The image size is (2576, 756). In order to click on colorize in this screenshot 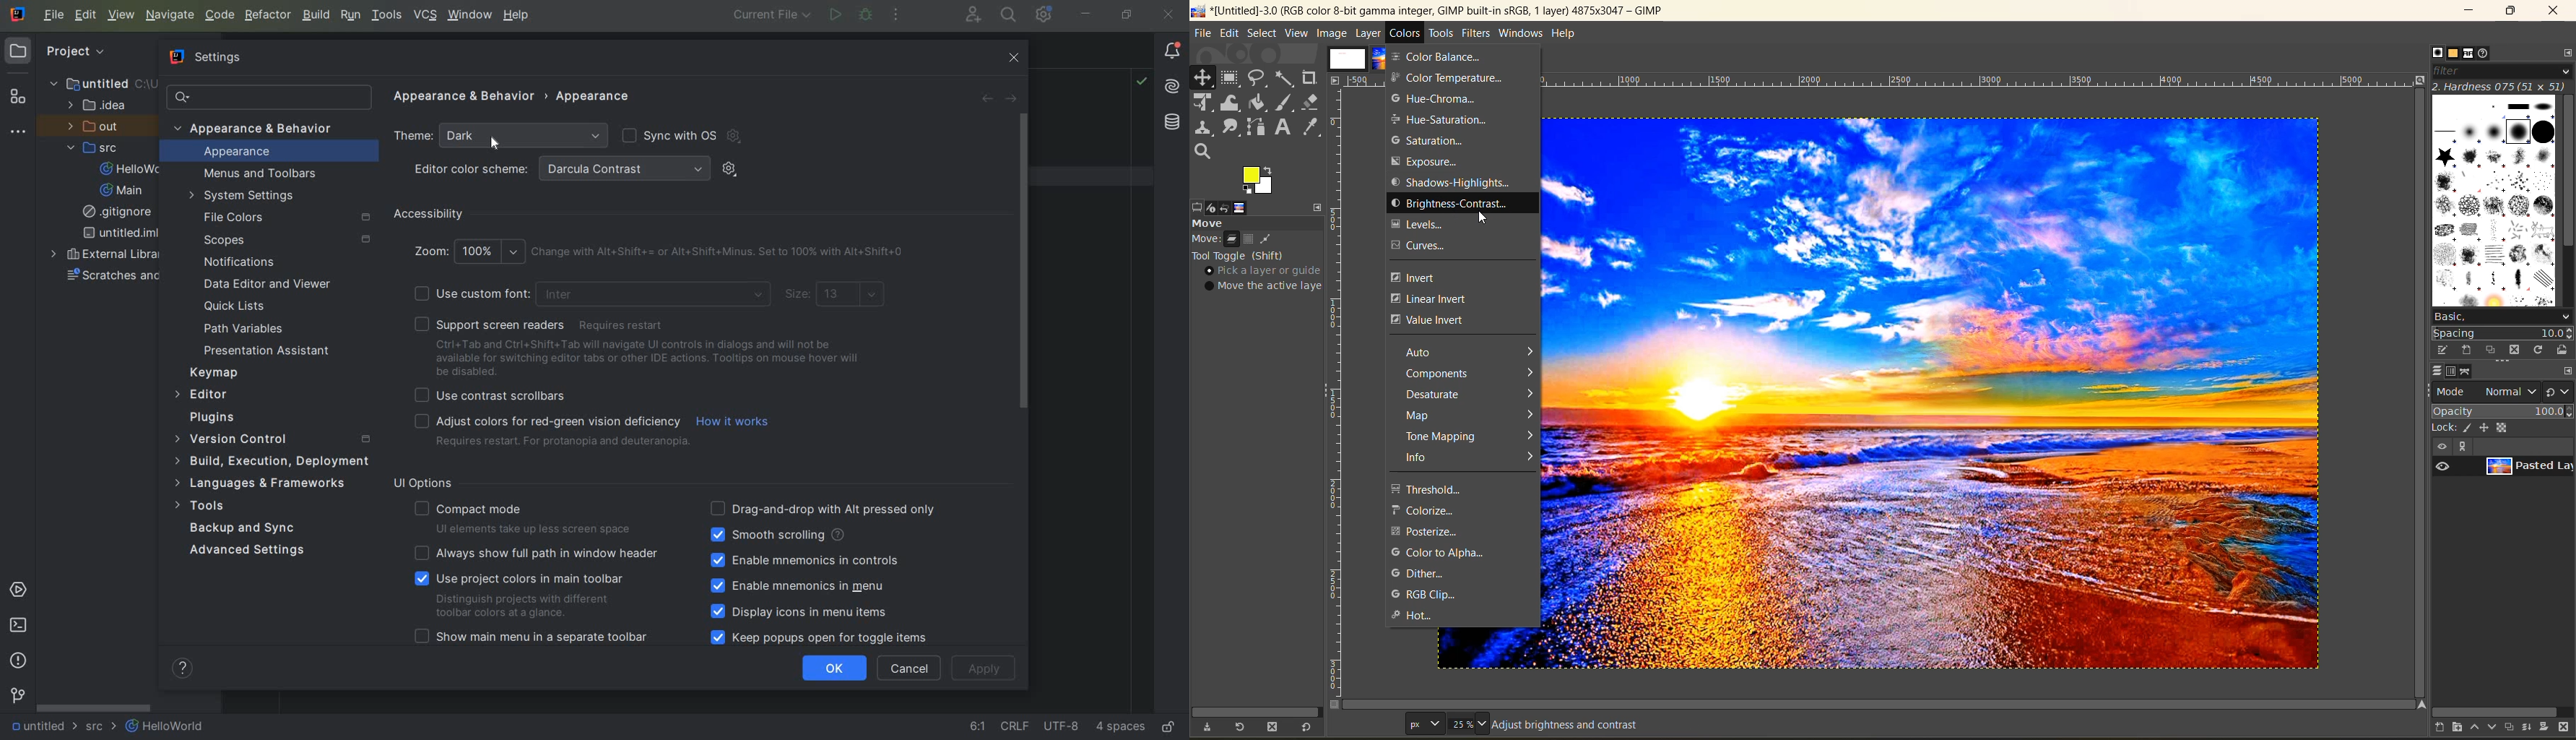, I will do `click(1439, 511)`.